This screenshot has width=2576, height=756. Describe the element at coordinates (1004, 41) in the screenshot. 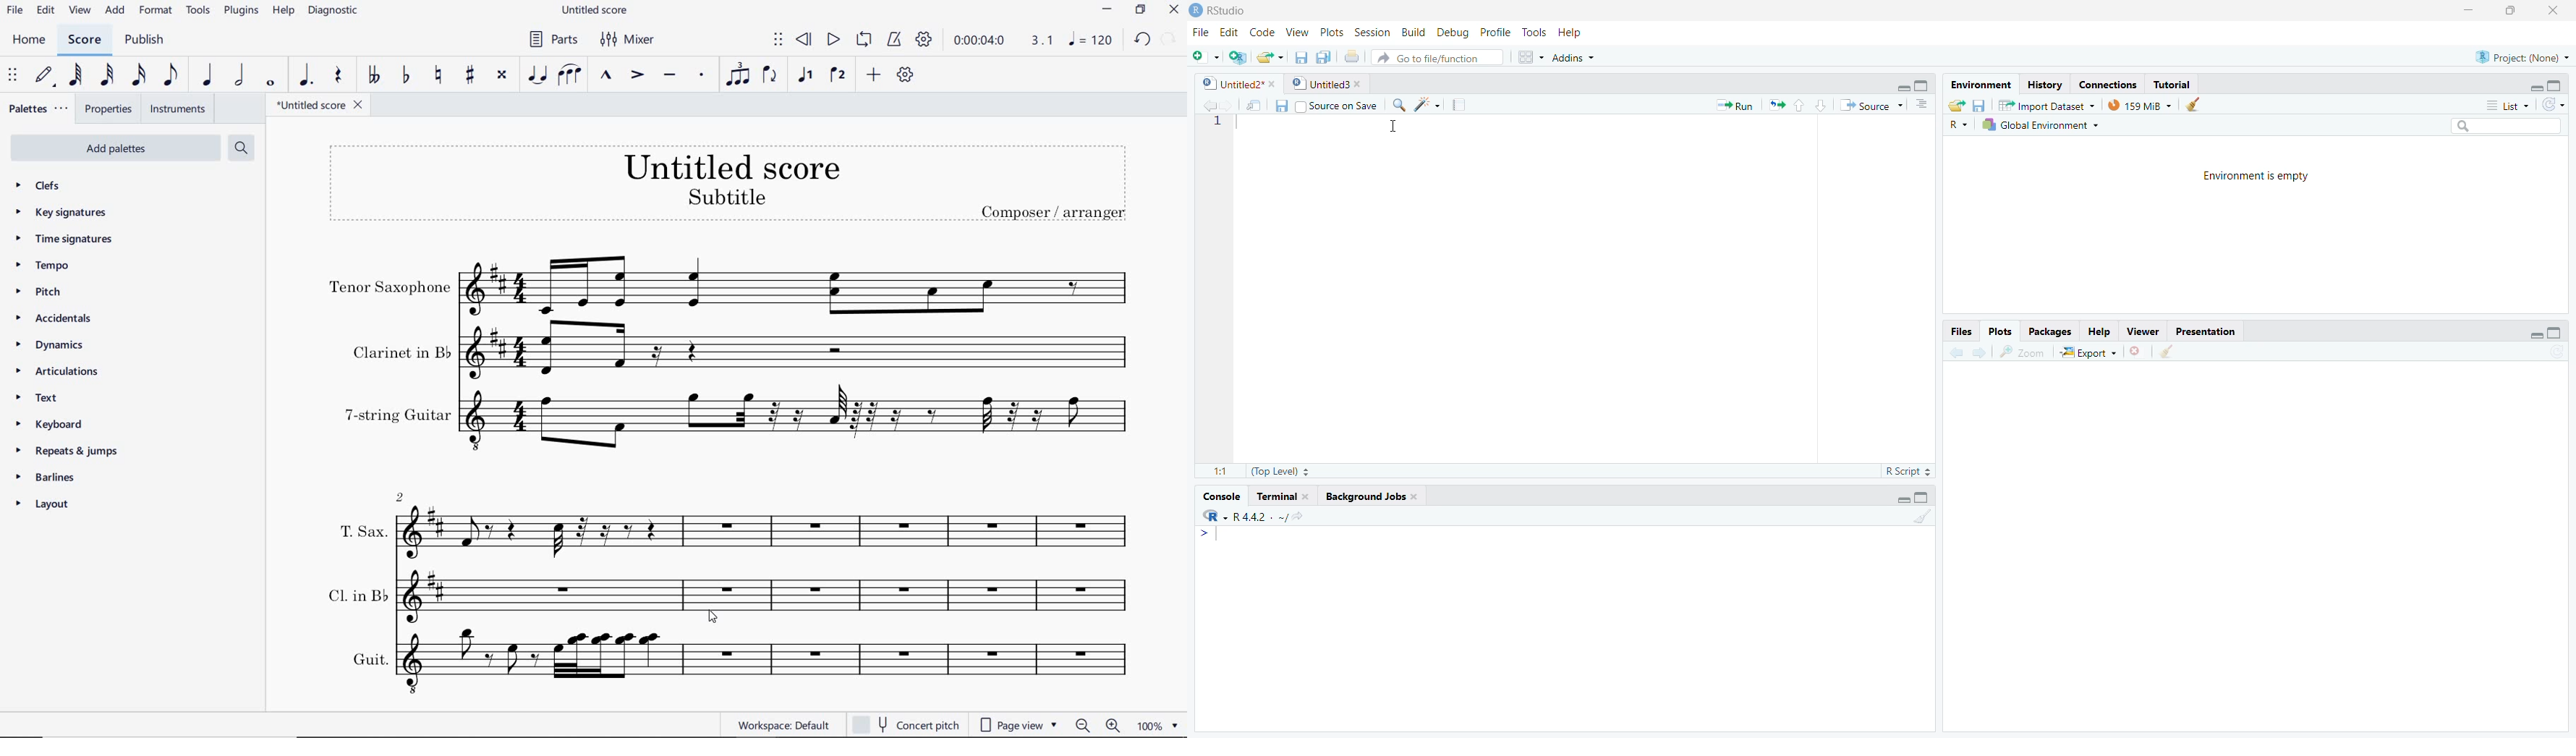

I see `PLAY TIME` at that location.